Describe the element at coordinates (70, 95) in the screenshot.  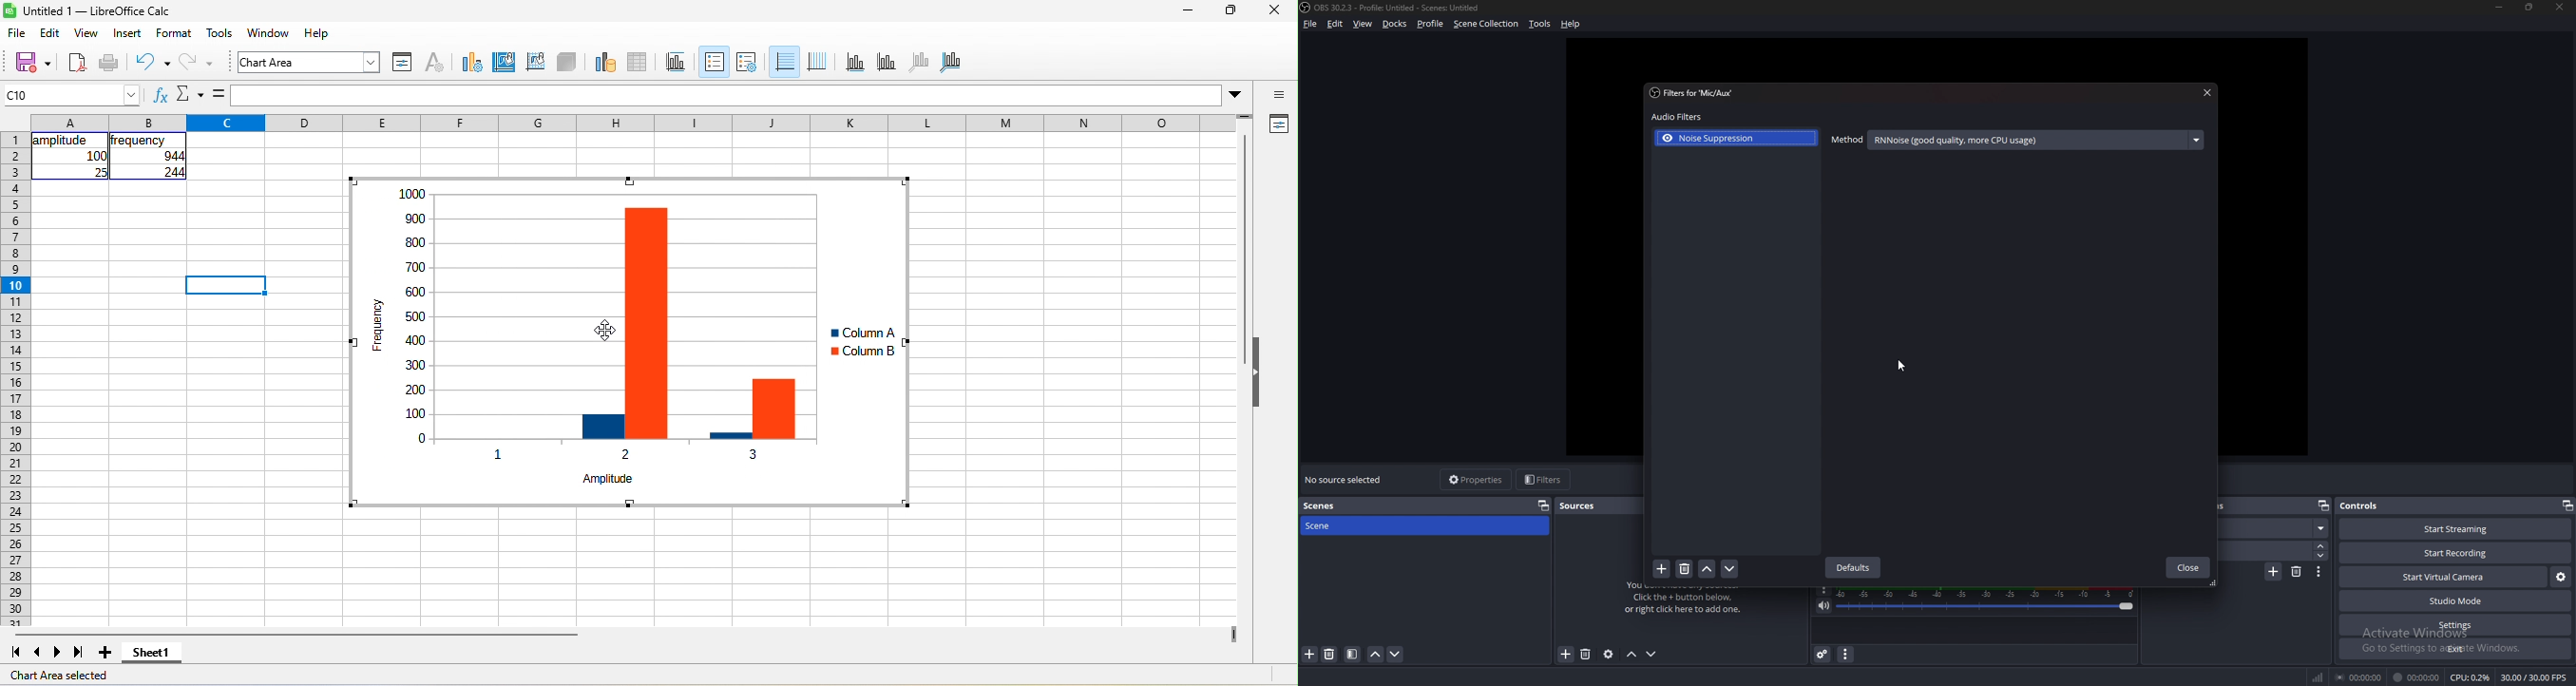
I see `cell name` at that location.